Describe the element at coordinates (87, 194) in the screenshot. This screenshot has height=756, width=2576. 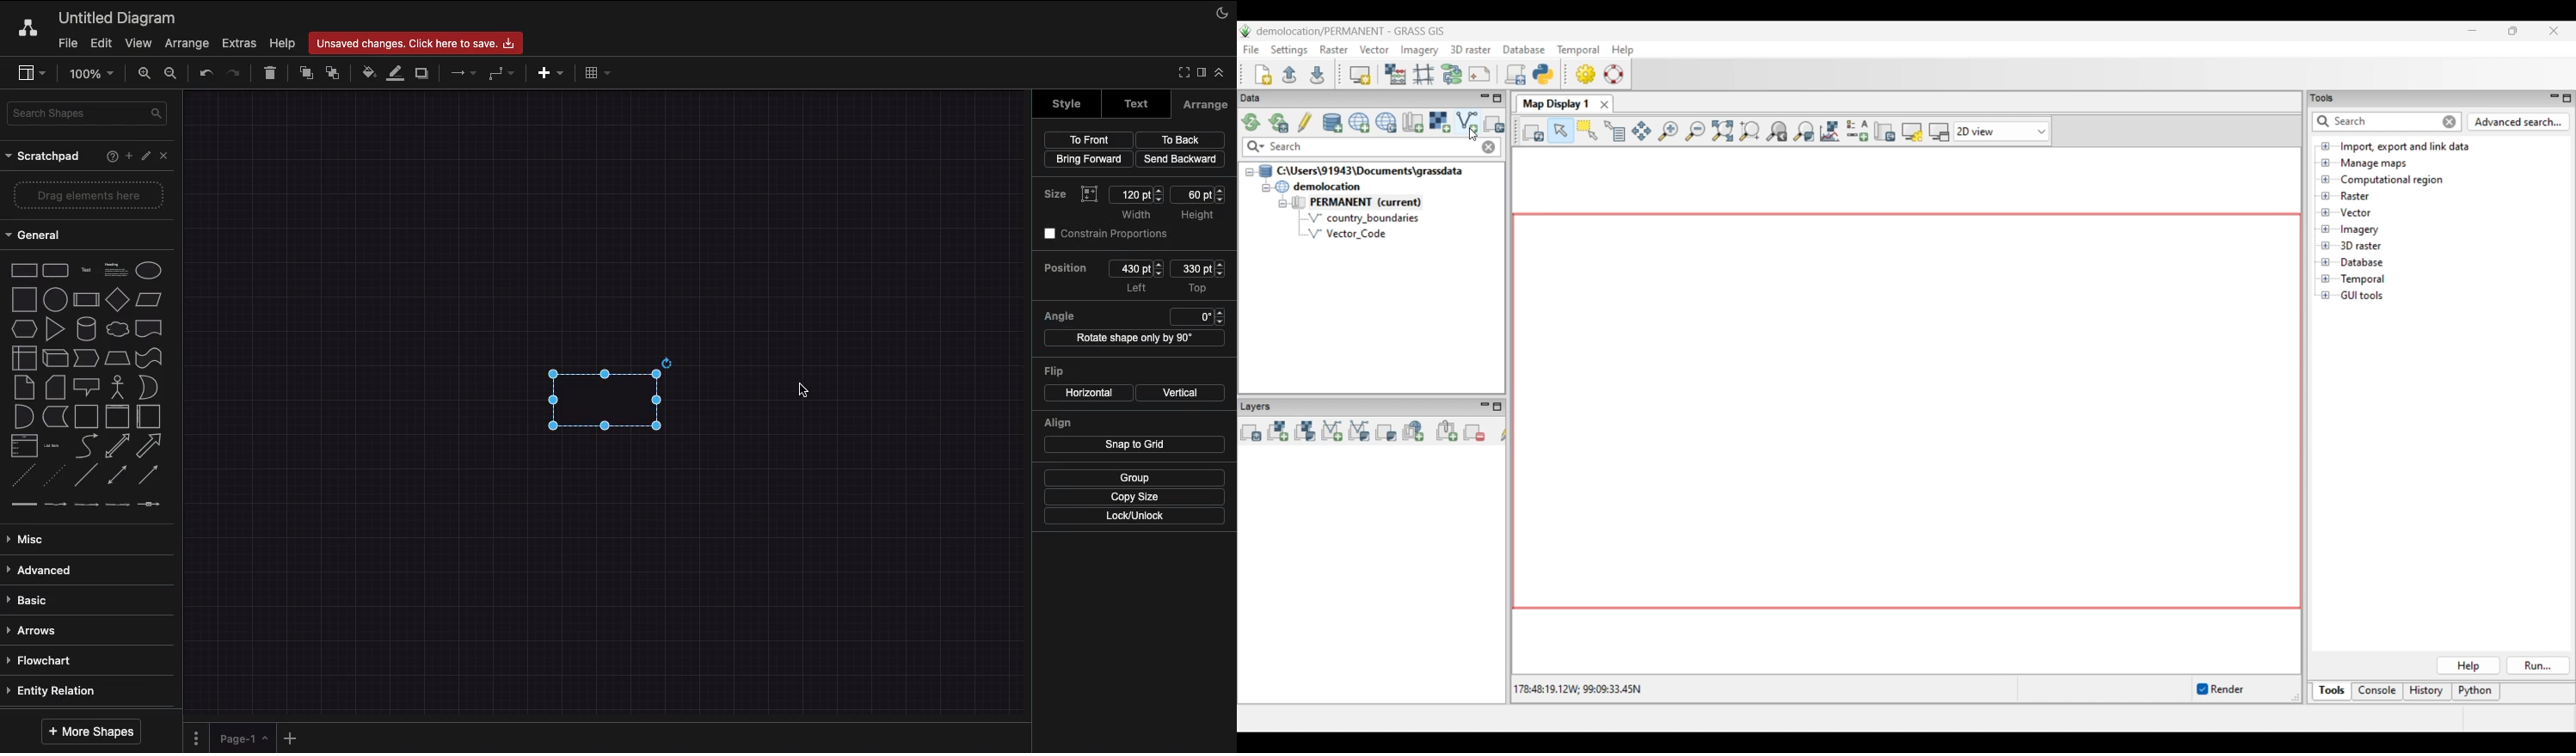
I see `Drag elements here` at that location.